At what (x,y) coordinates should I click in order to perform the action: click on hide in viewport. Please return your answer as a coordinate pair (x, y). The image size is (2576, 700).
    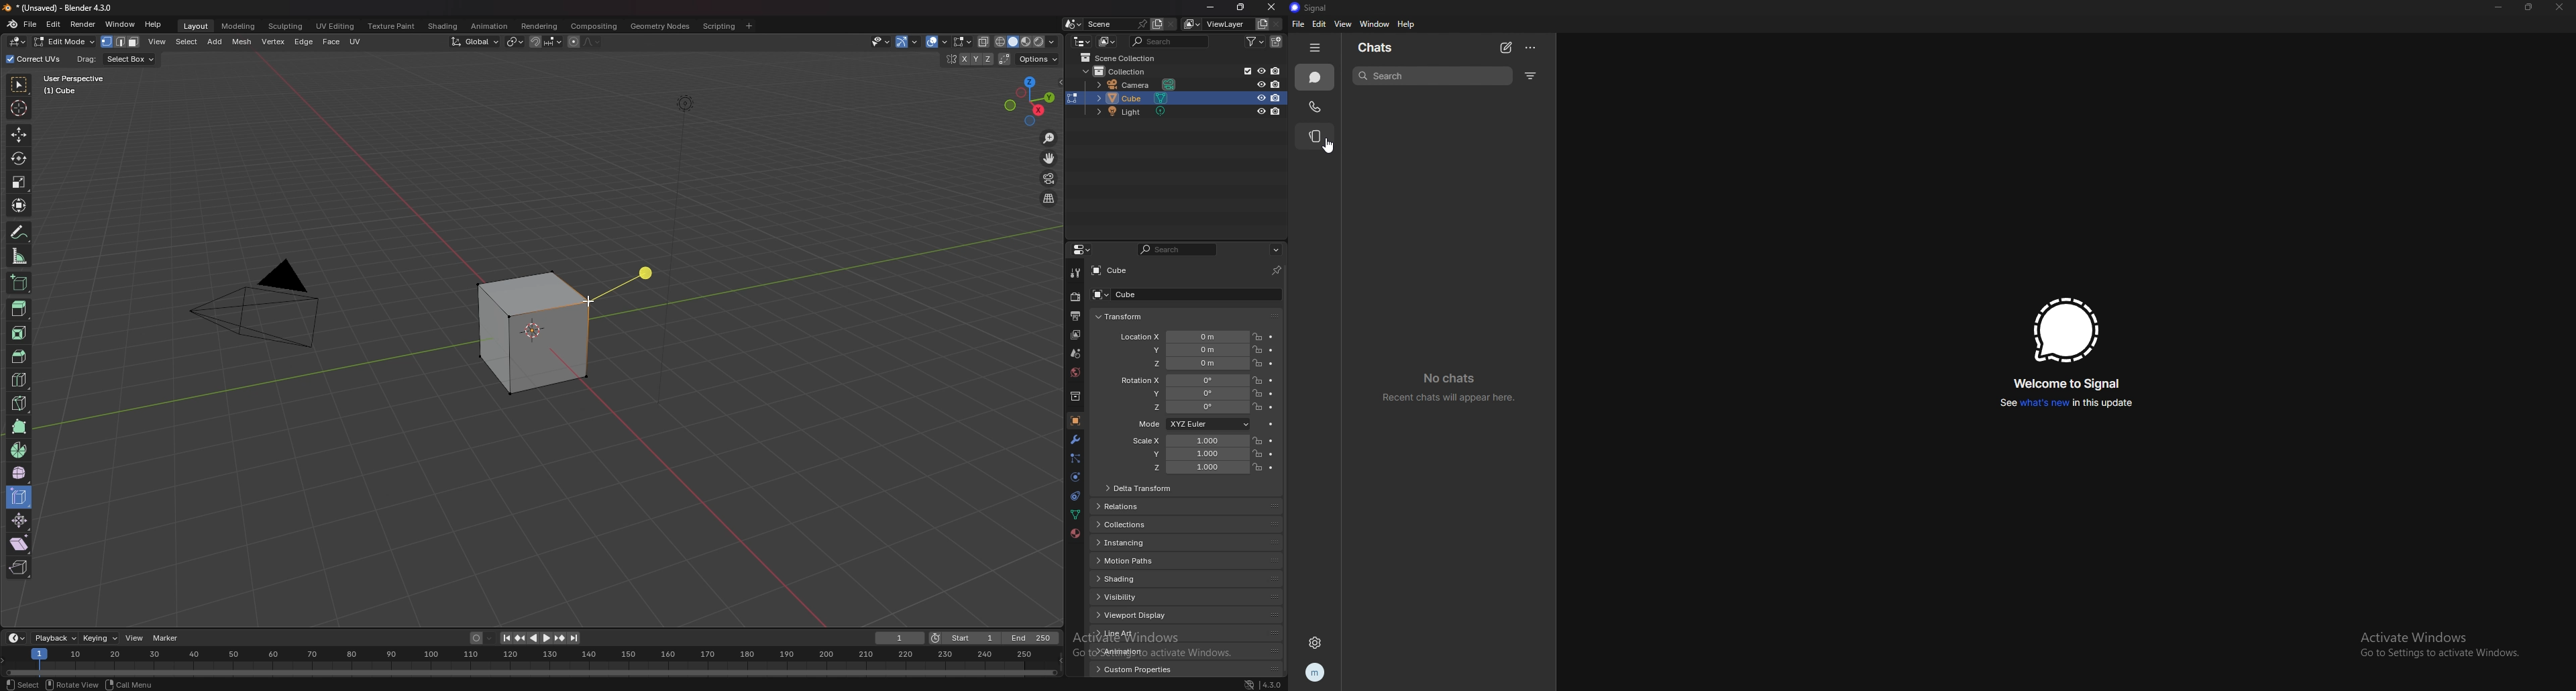
    Looking at the image, I should click on (1261, 70).